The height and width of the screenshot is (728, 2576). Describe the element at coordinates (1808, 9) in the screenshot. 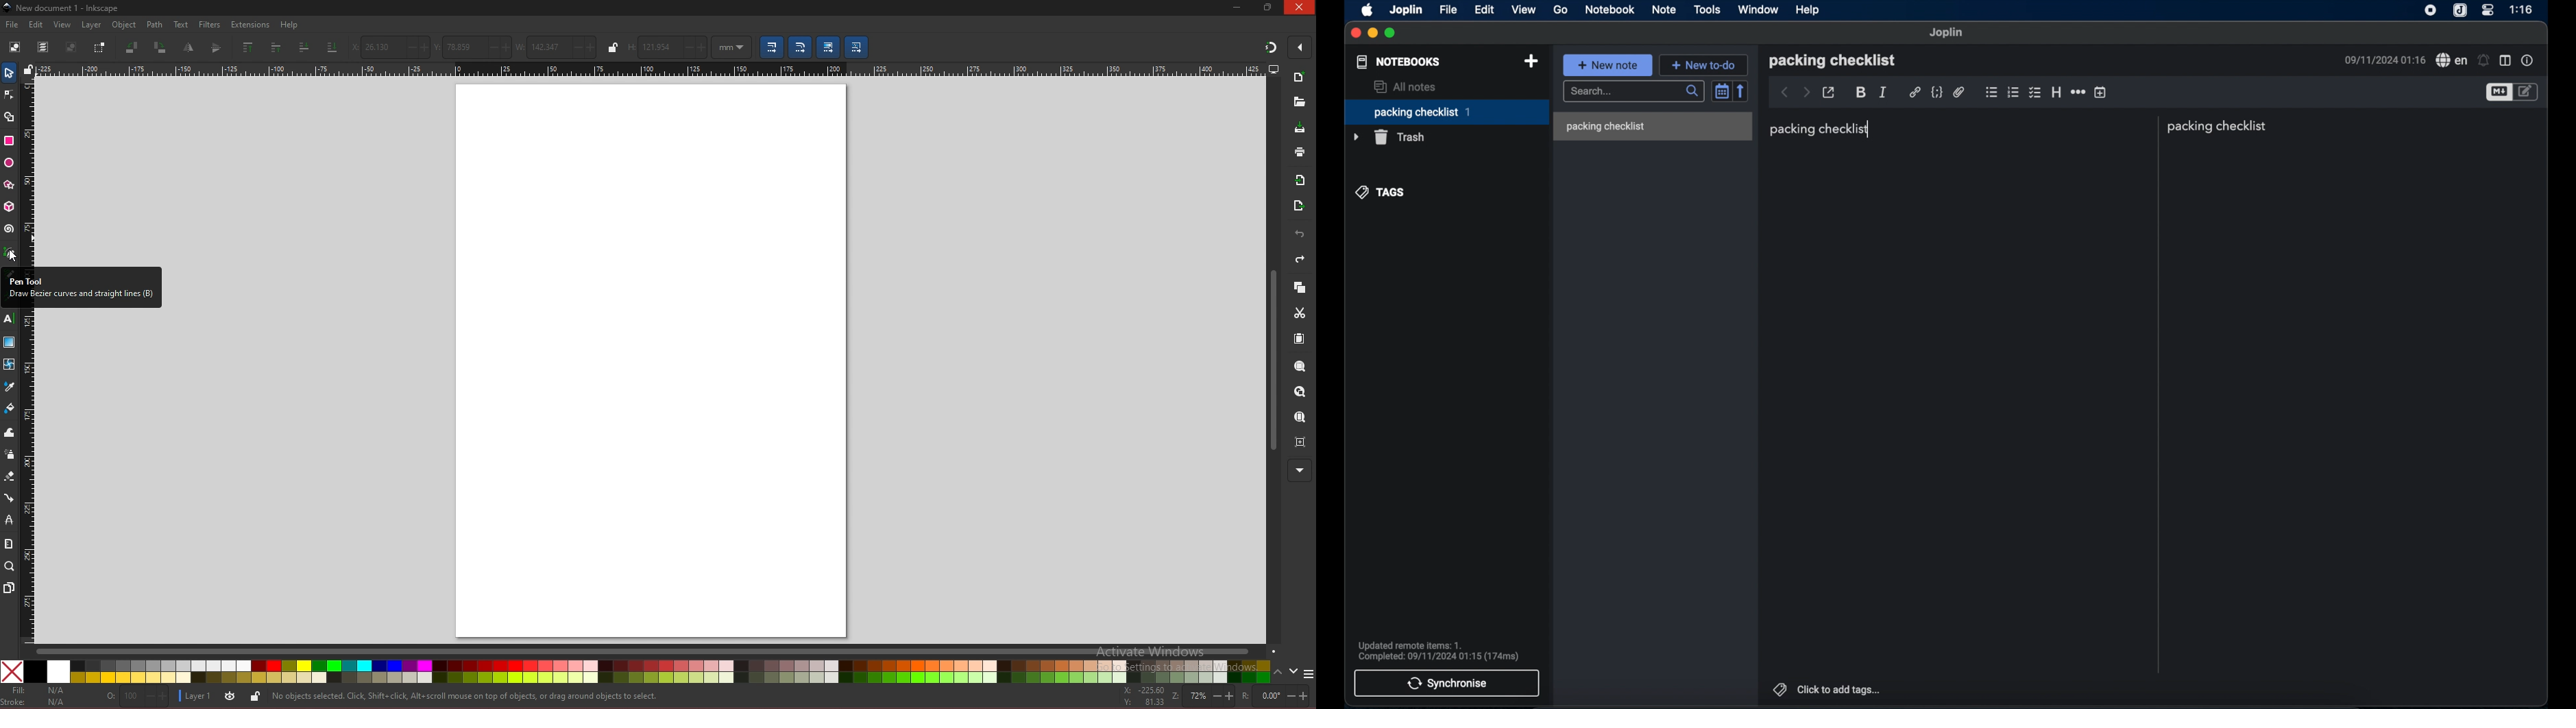

I see `help` at that location.